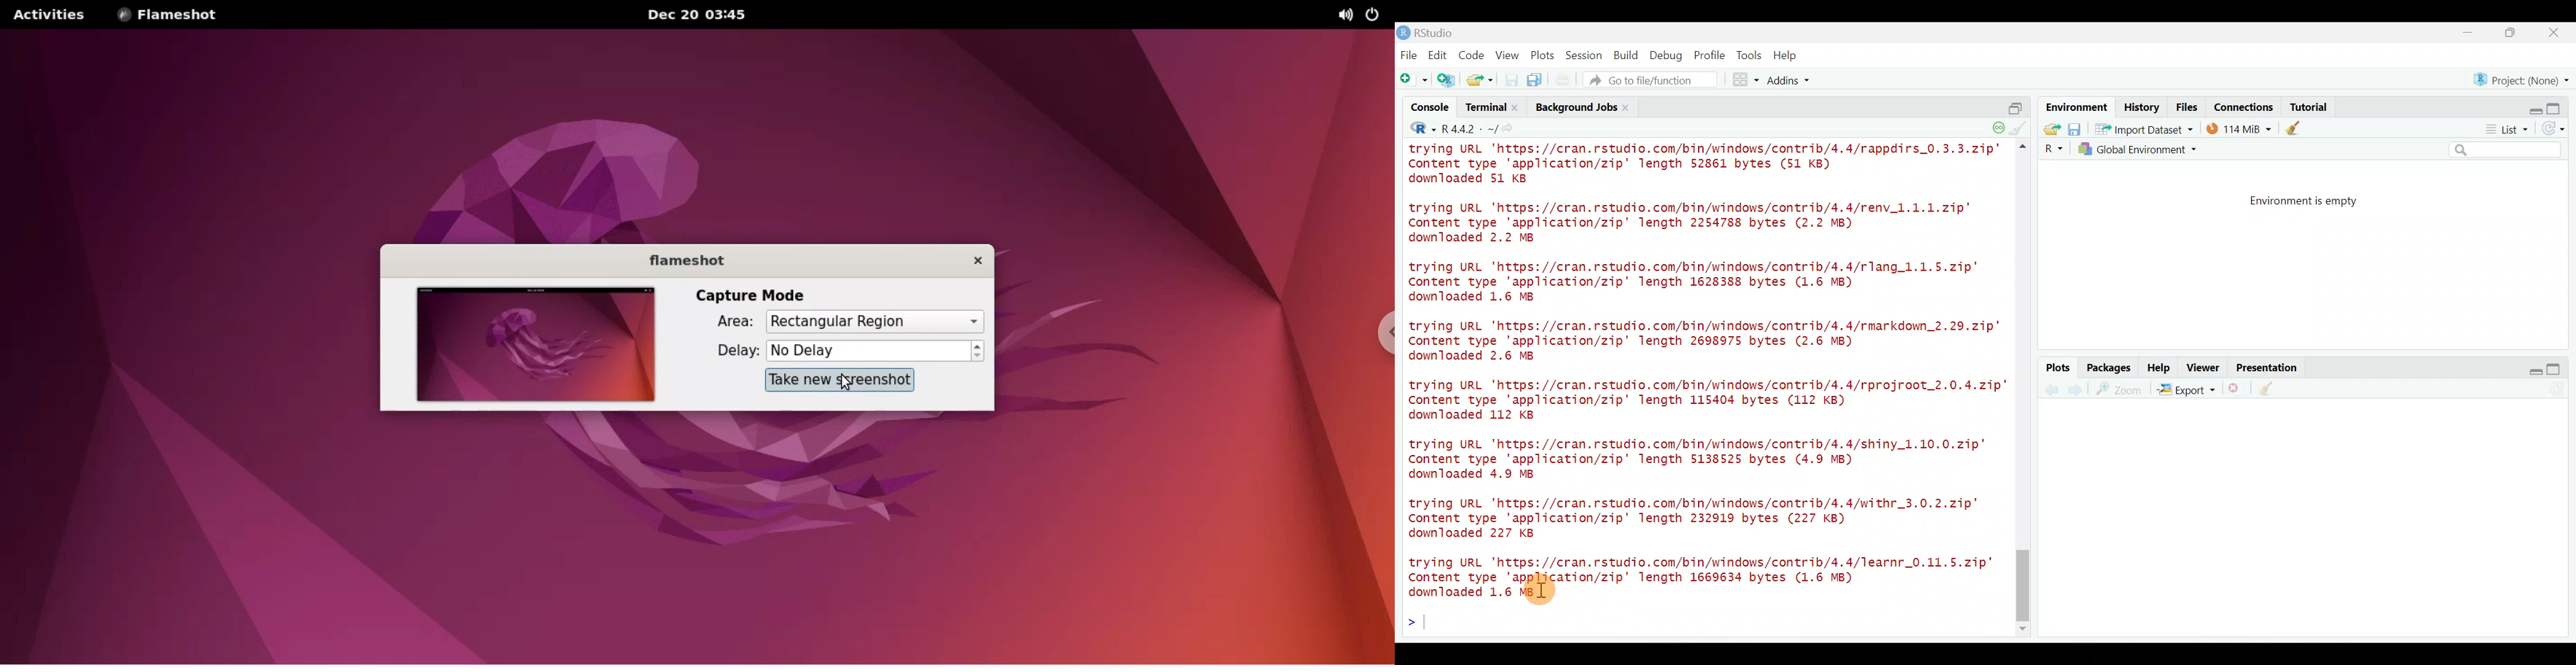  Describe the element at coordinates (1707, 343) in the screenshot. I see `trying URL 'https://cran.rstudio.com/bin/windows/contrib/4.4/rmarkdown_2.29.zip"
Content type 'application/zip' length 2698975 bytes (2.6 MB)
downloaded 2.6 MB` at that location.